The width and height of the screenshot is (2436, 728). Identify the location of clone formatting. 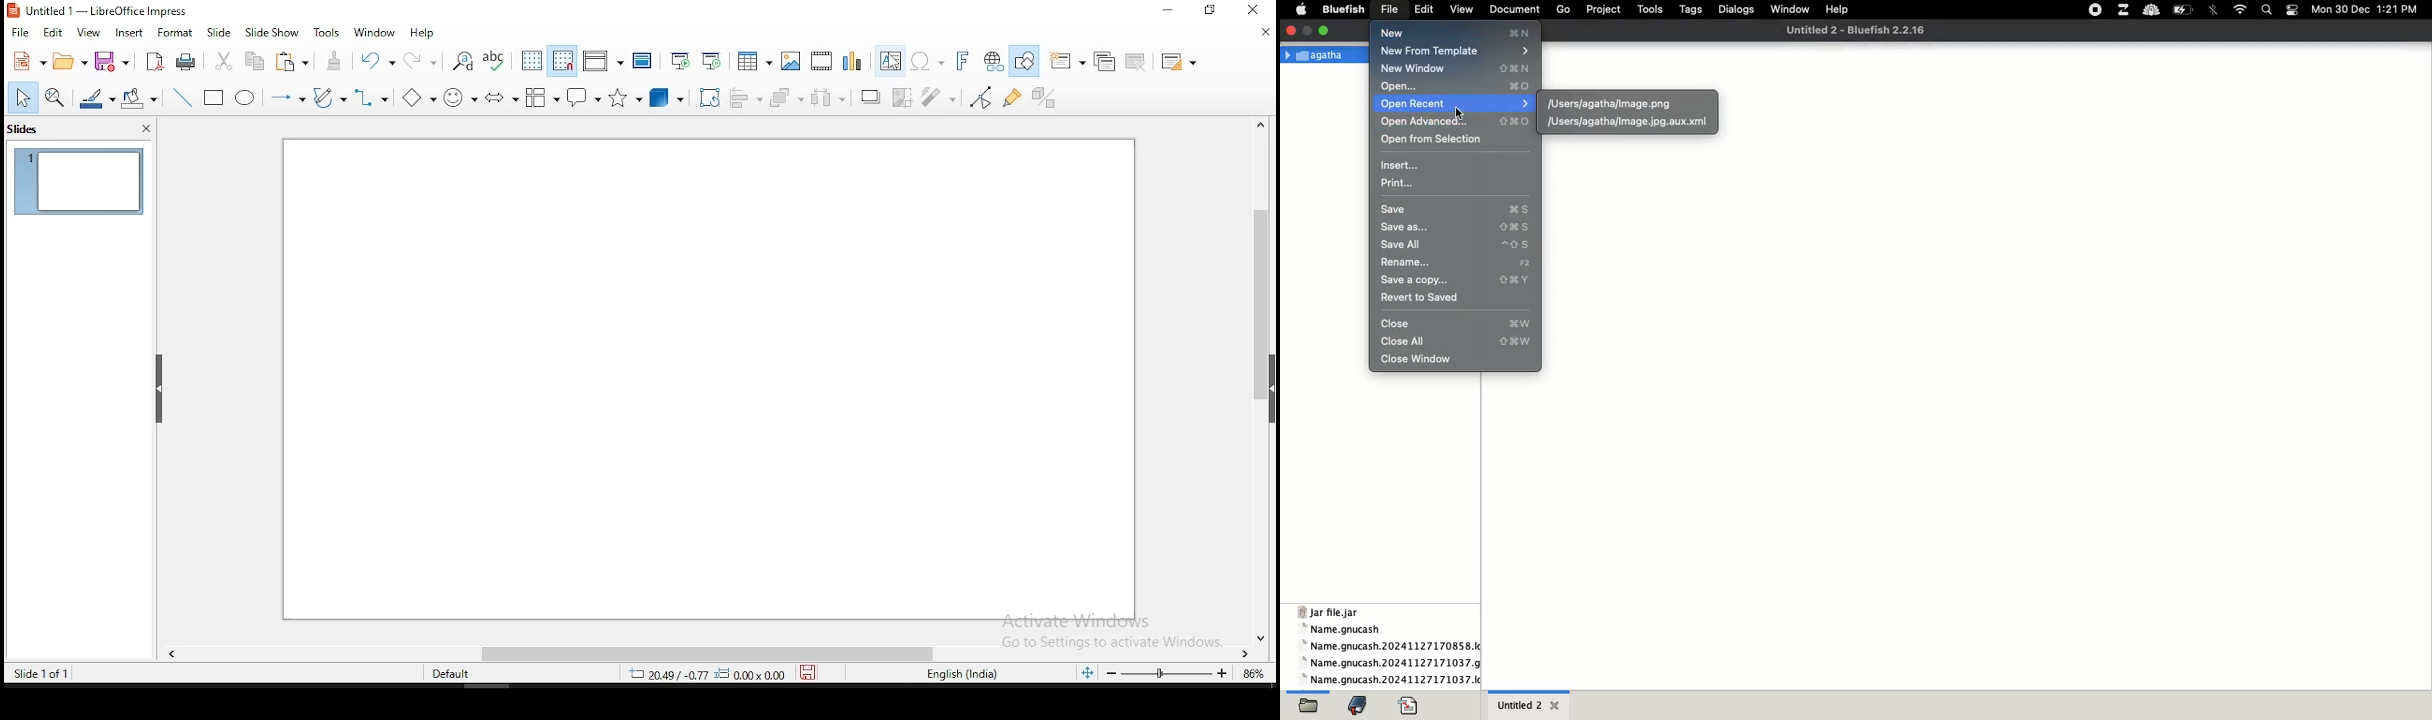
(334, 60).